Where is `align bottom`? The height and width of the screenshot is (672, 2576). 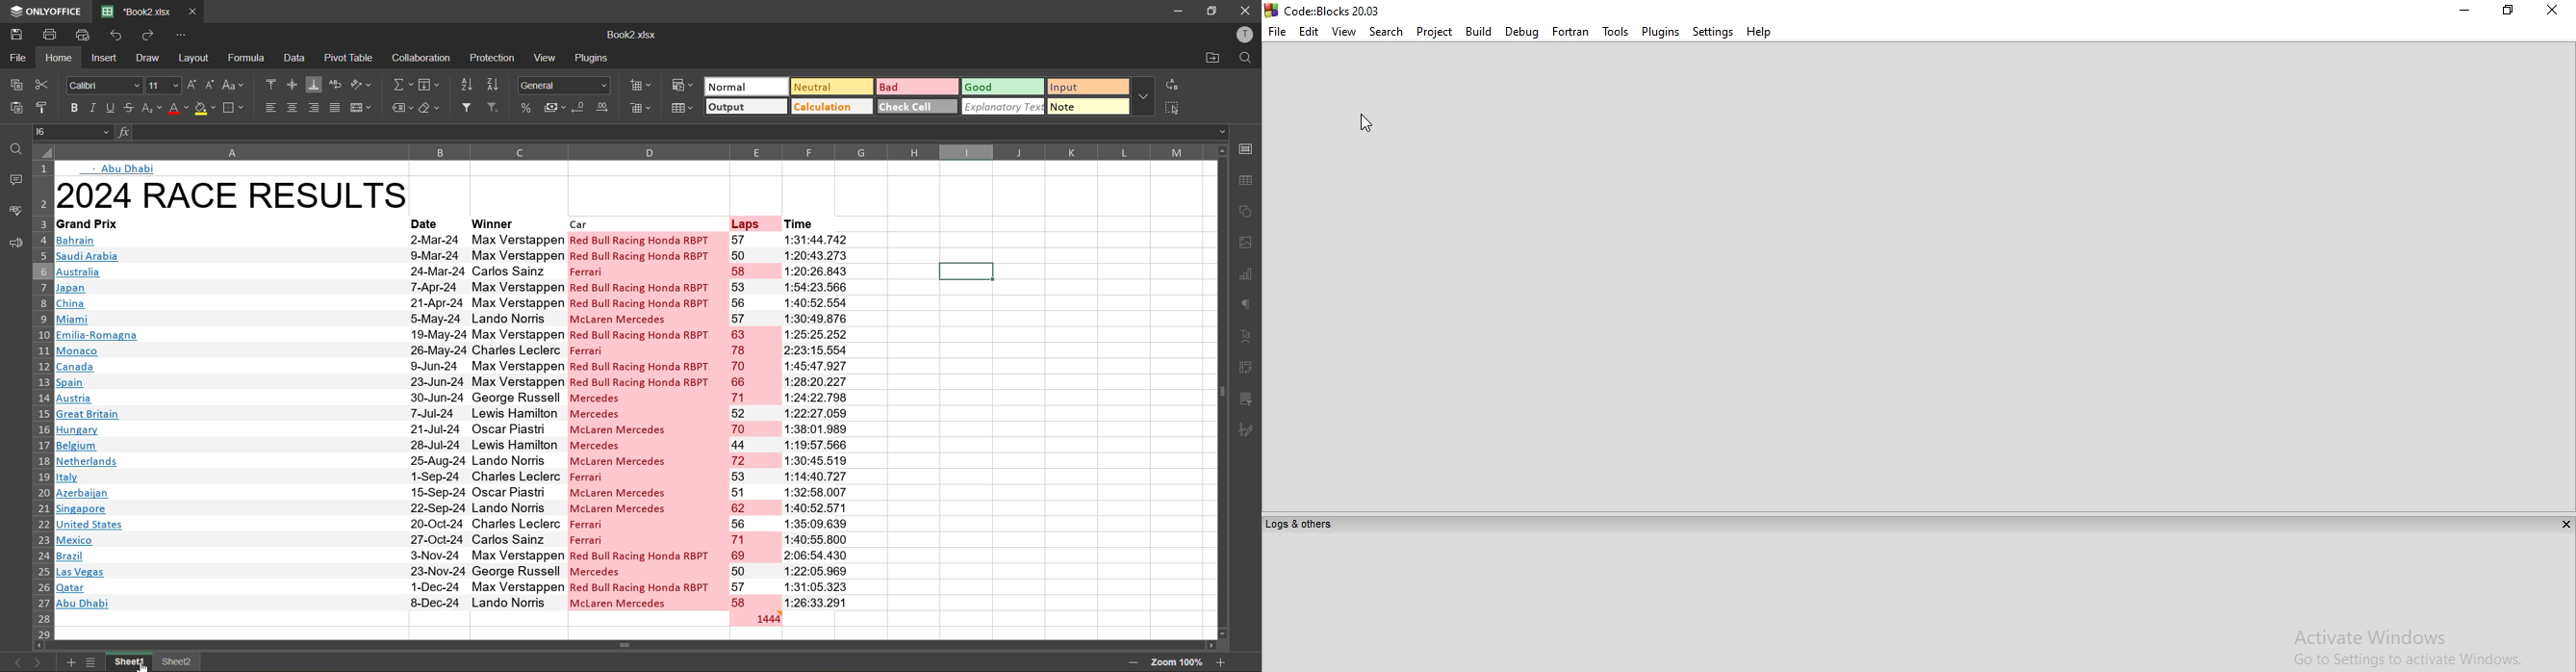
align bottom is located at coordinates (315, 83).